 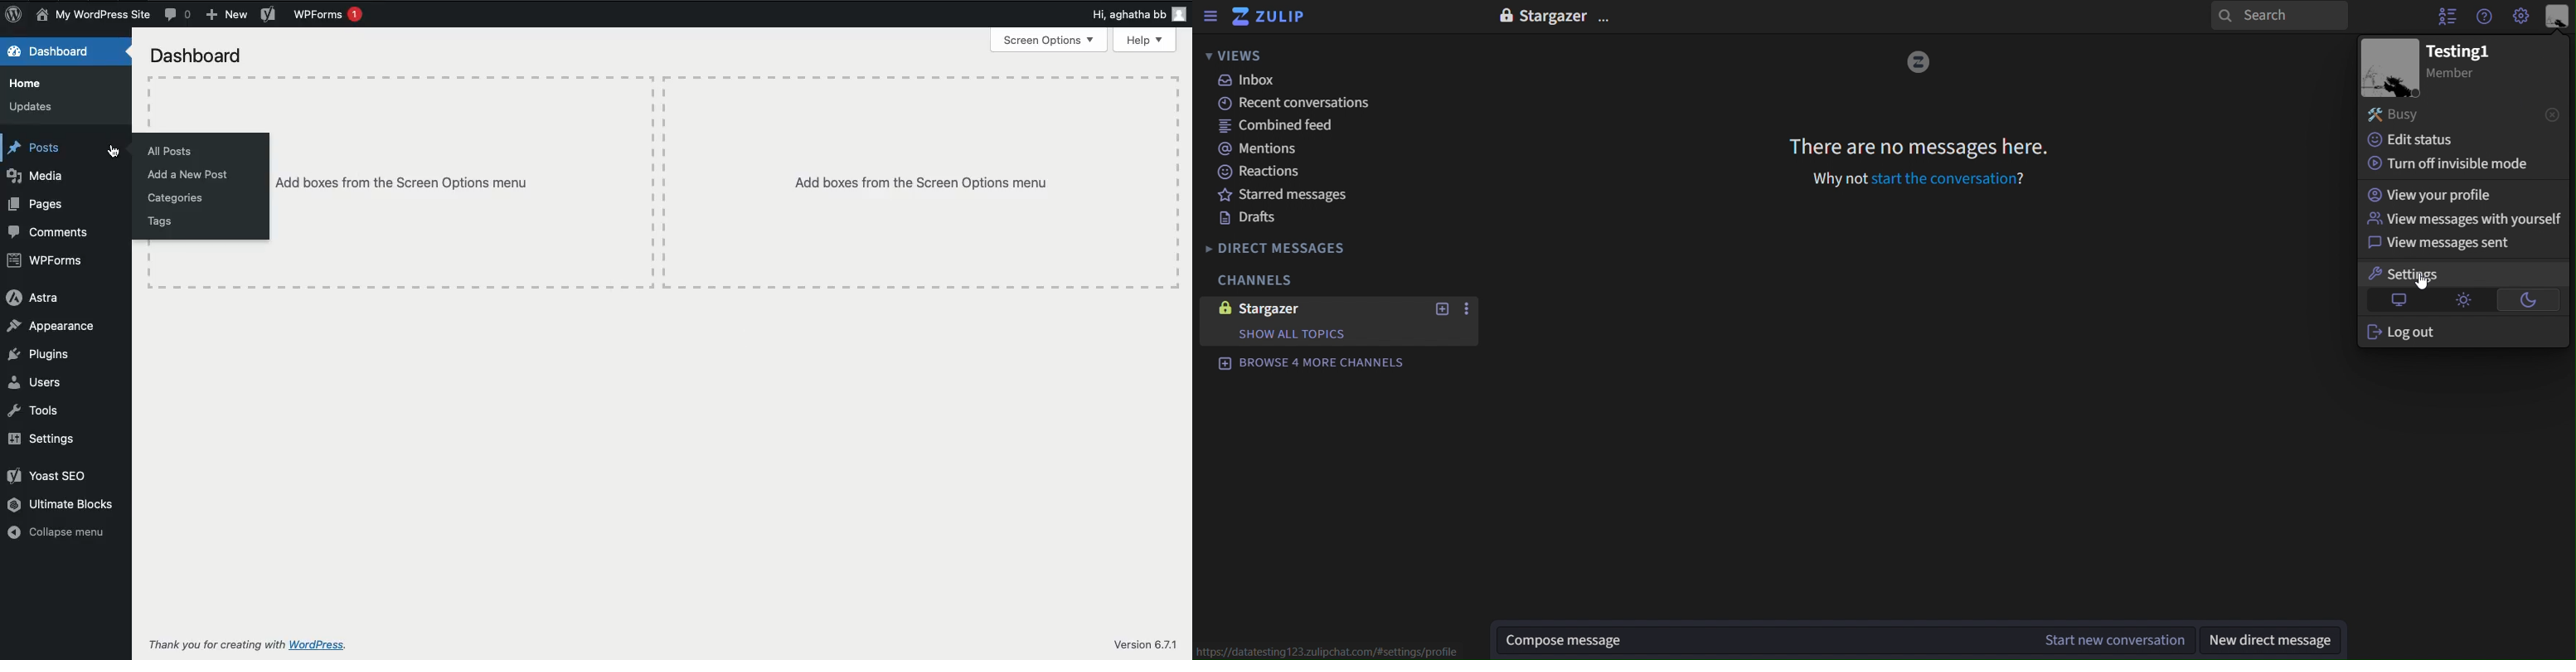 What do you see at coordinates (2026, 178) in the screenshot?
I see `?` at bounding box center [2026, 178].